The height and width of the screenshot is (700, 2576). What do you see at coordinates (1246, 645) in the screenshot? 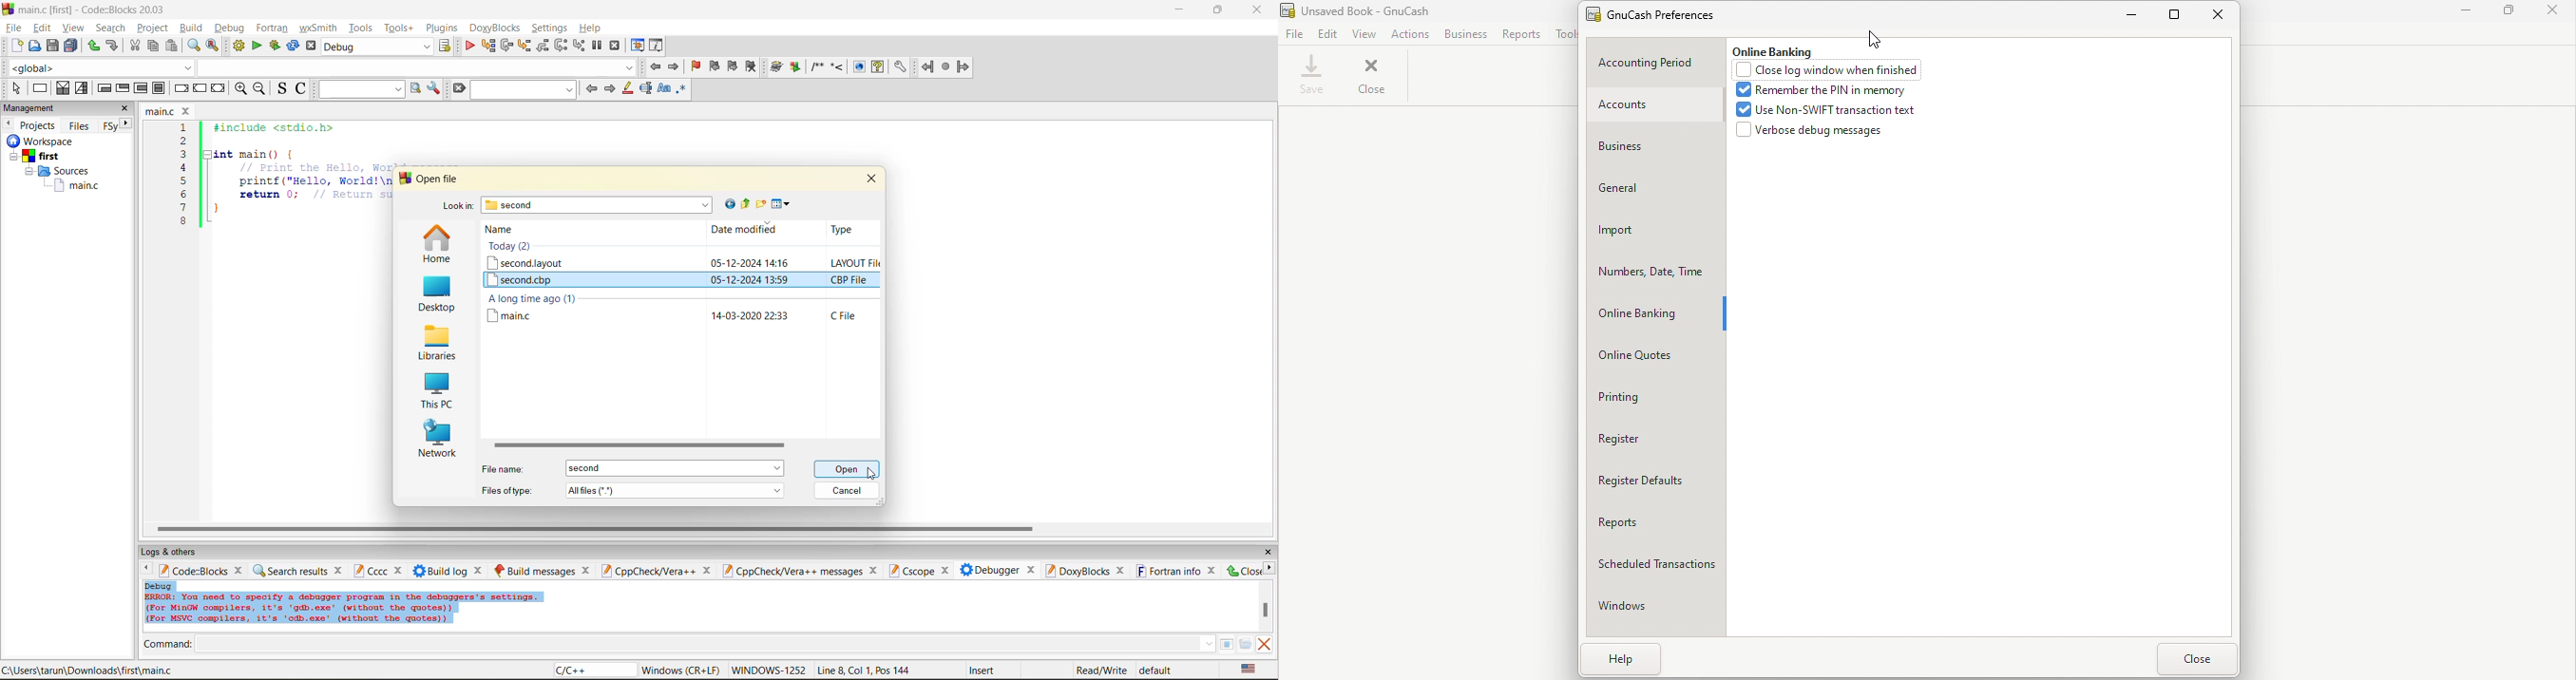
I see `open/browse` at bounding box center [1246, 645].